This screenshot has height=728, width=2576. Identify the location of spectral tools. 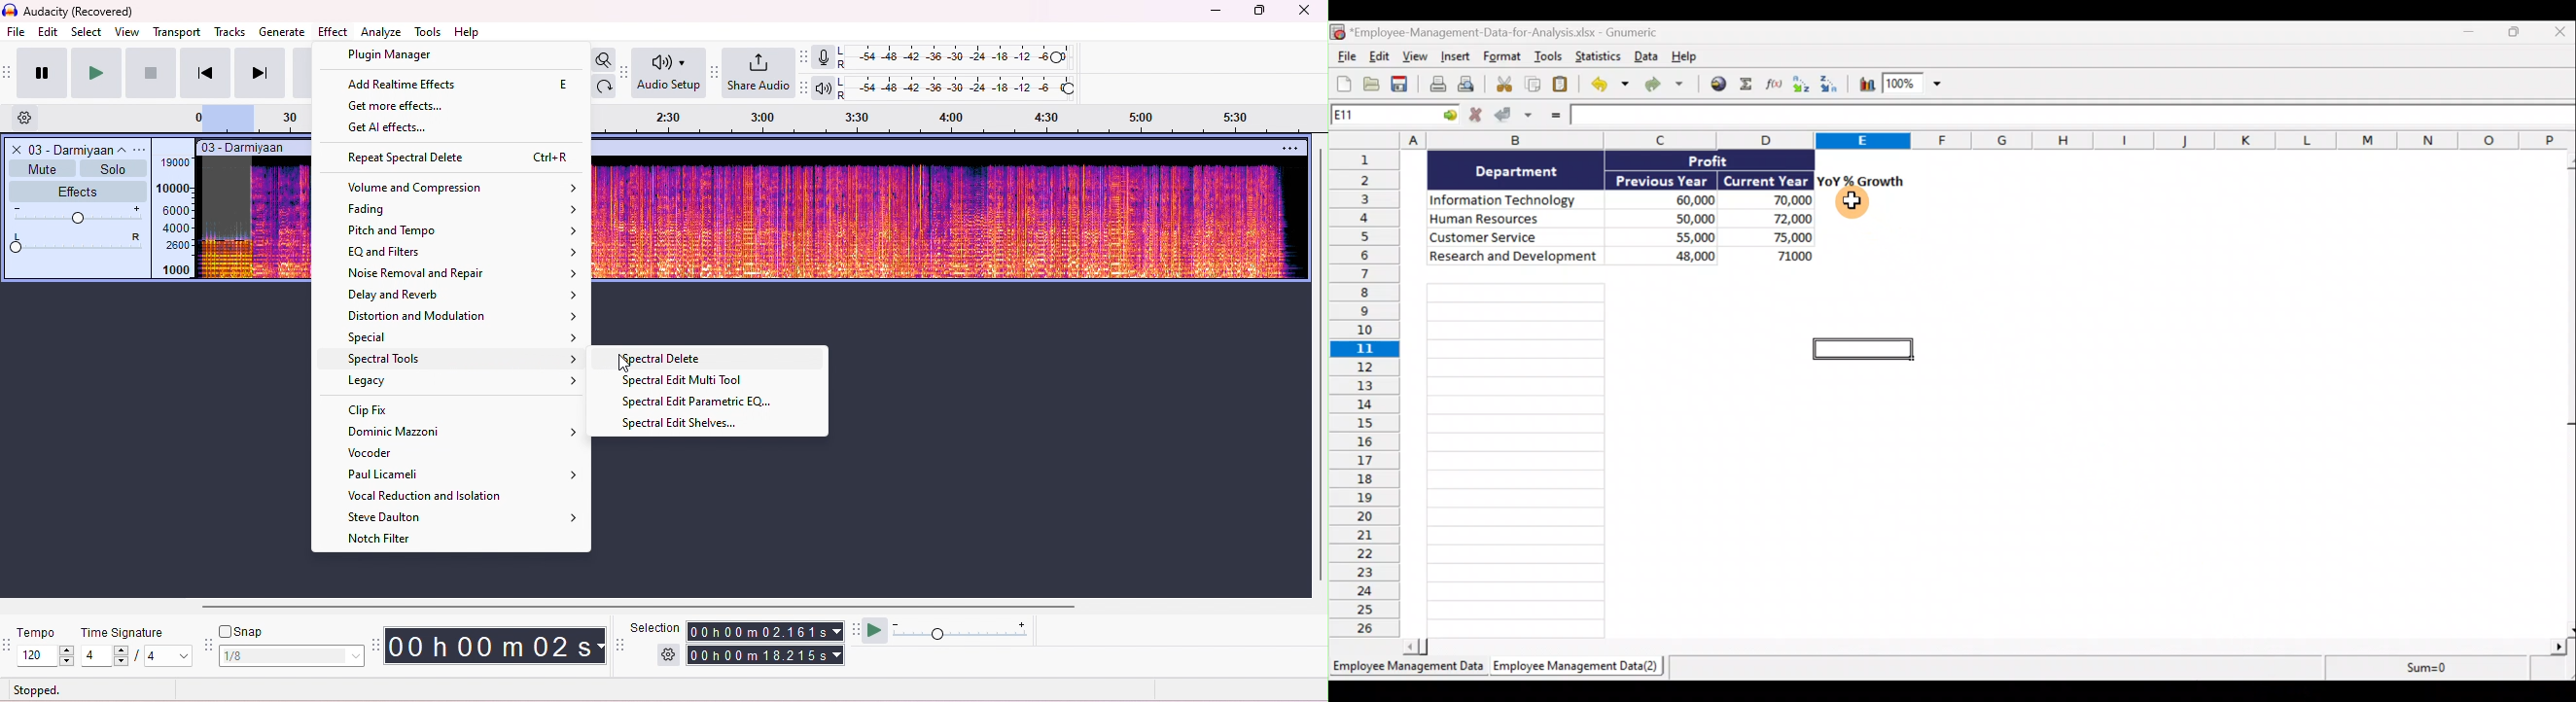
(464, 361).